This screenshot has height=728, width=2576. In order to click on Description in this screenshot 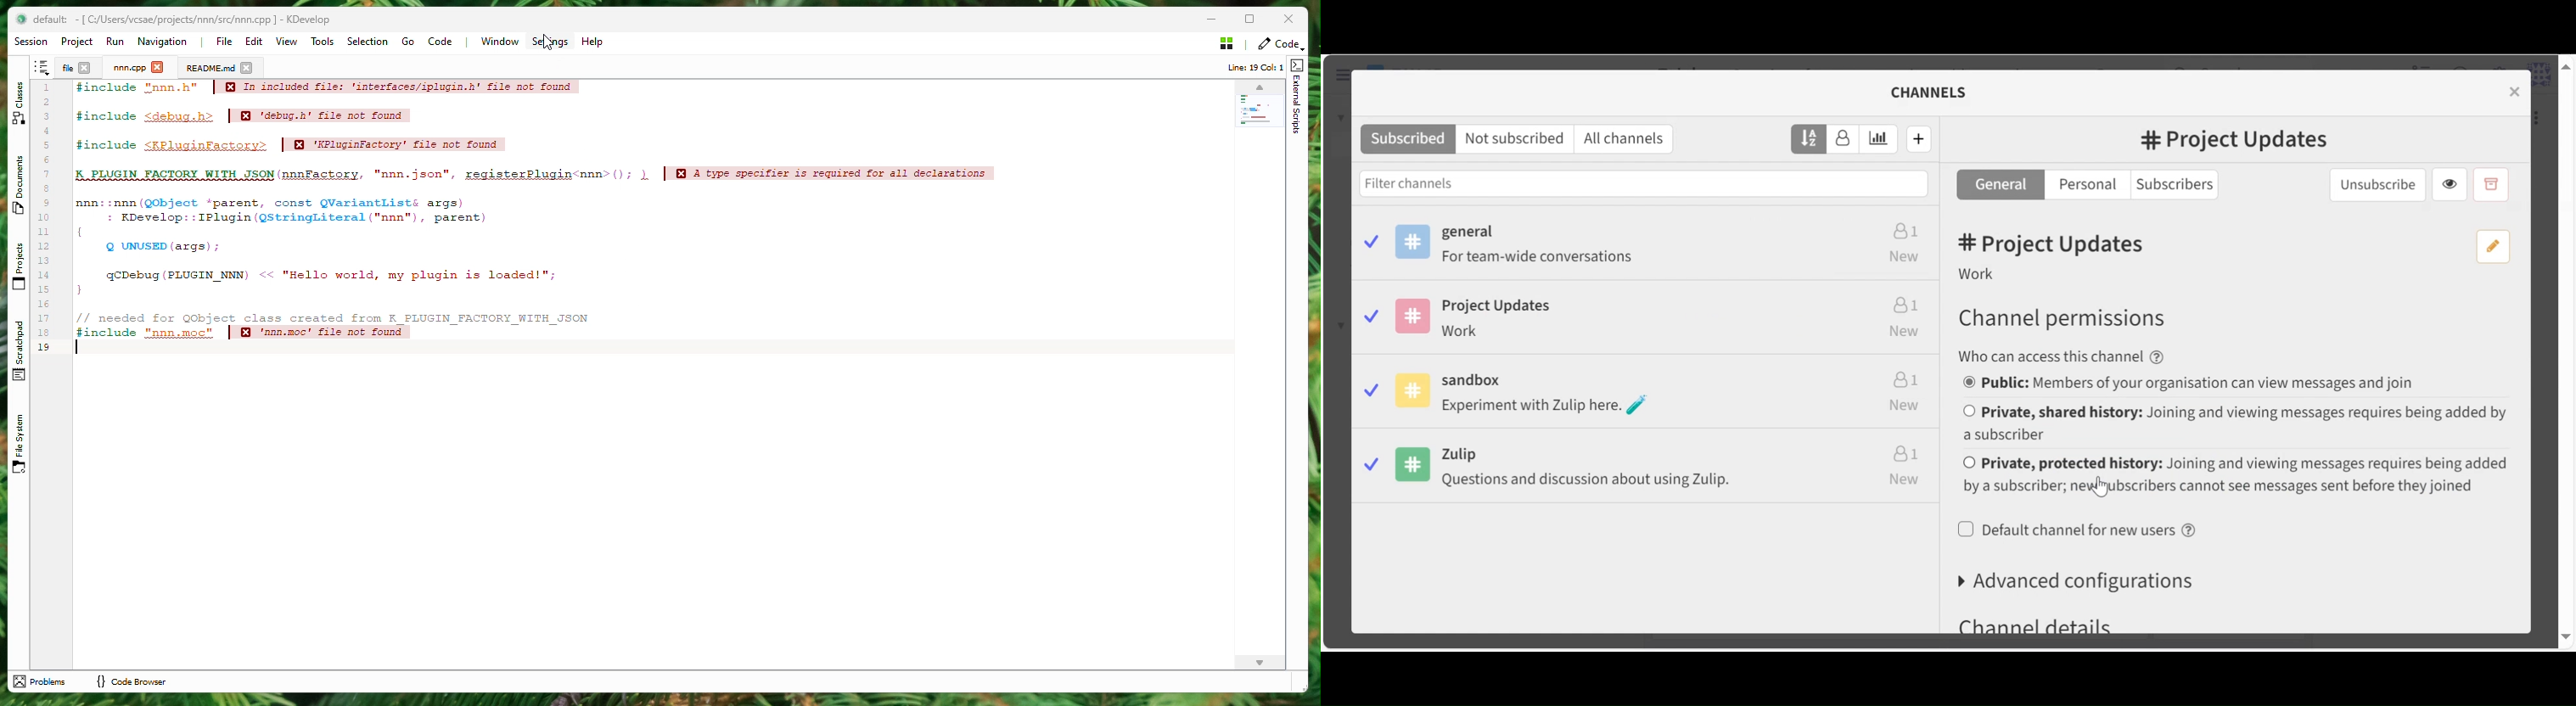, I will do `click(1992, 275)`.